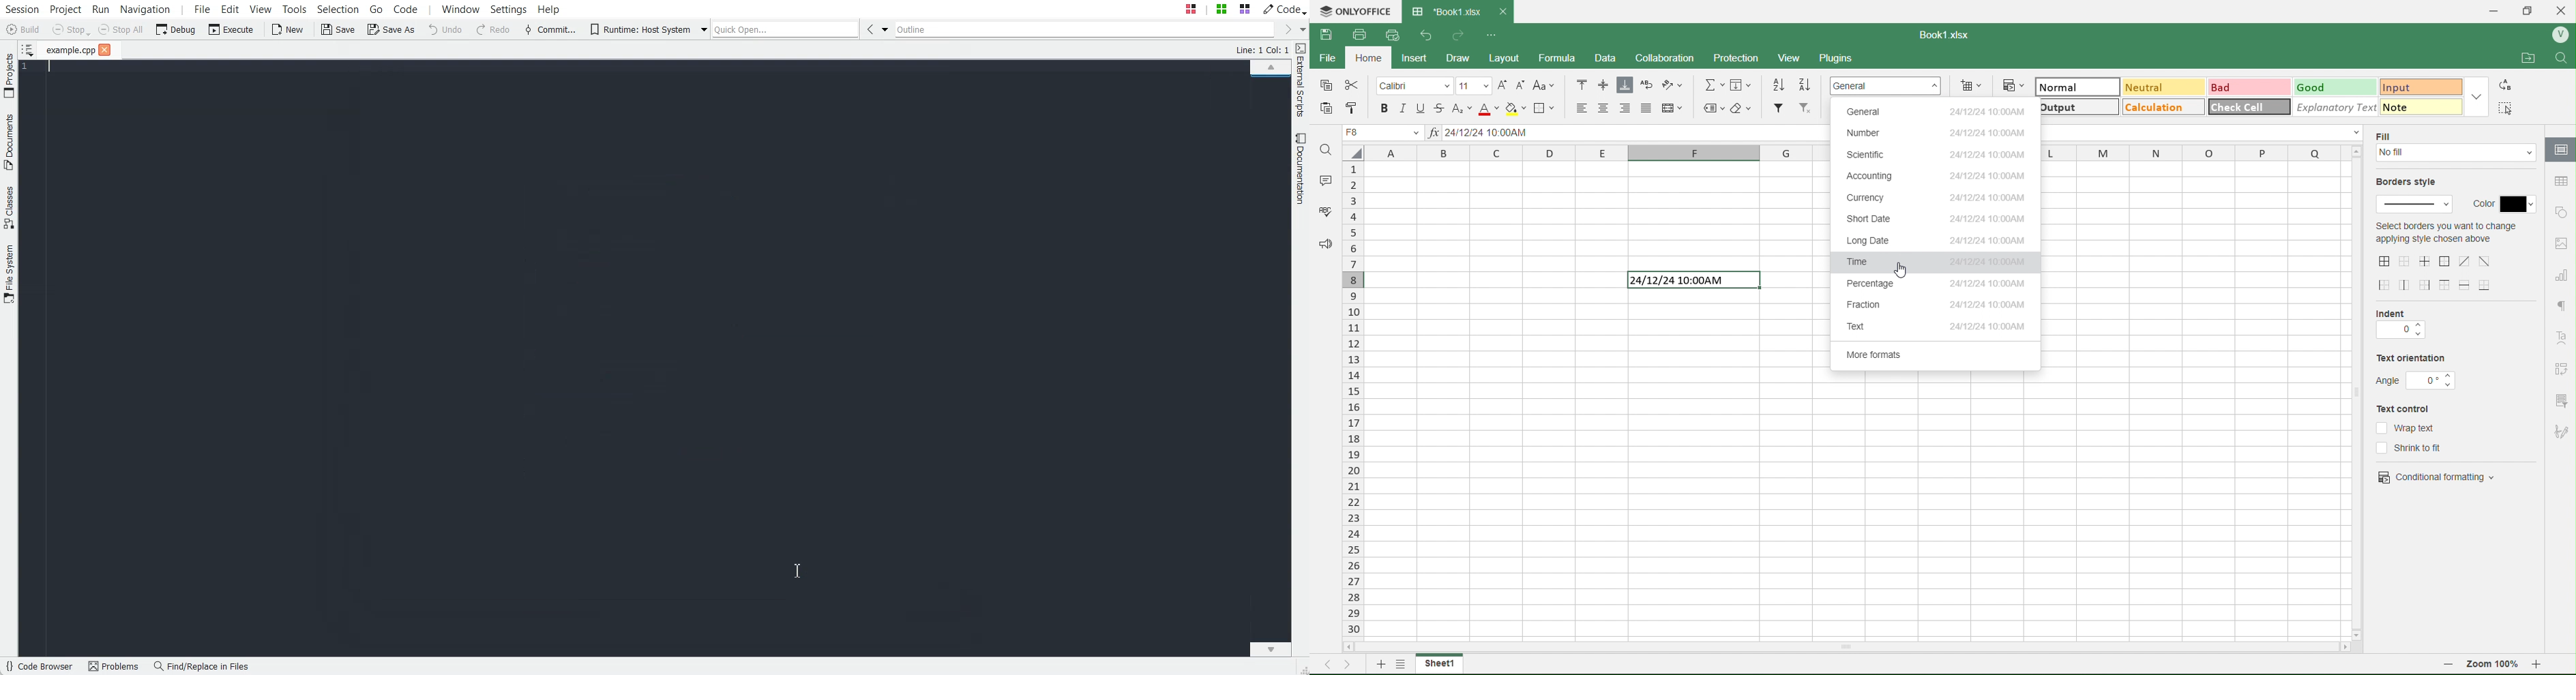  Describe the element at coordinates (2155, 110) in the screenshot. I see `calculation` at that location.